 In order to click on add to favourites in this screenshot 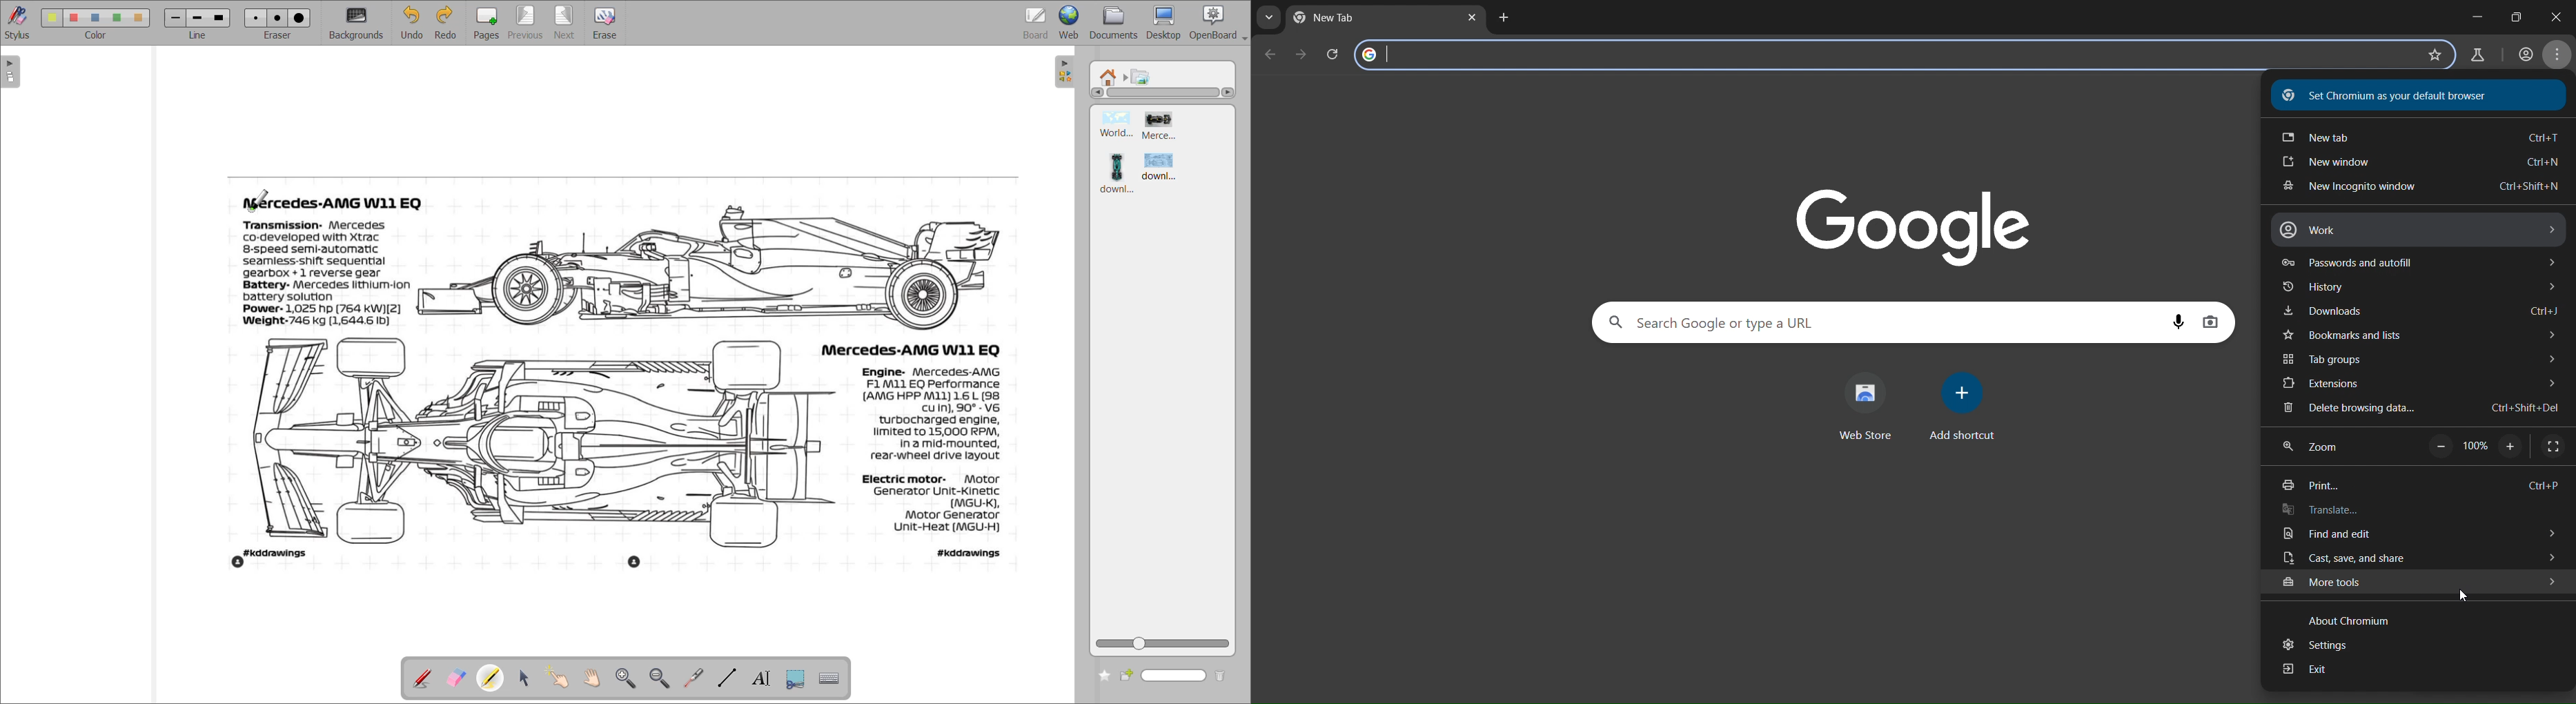, I will do `click(1103, 675)`.